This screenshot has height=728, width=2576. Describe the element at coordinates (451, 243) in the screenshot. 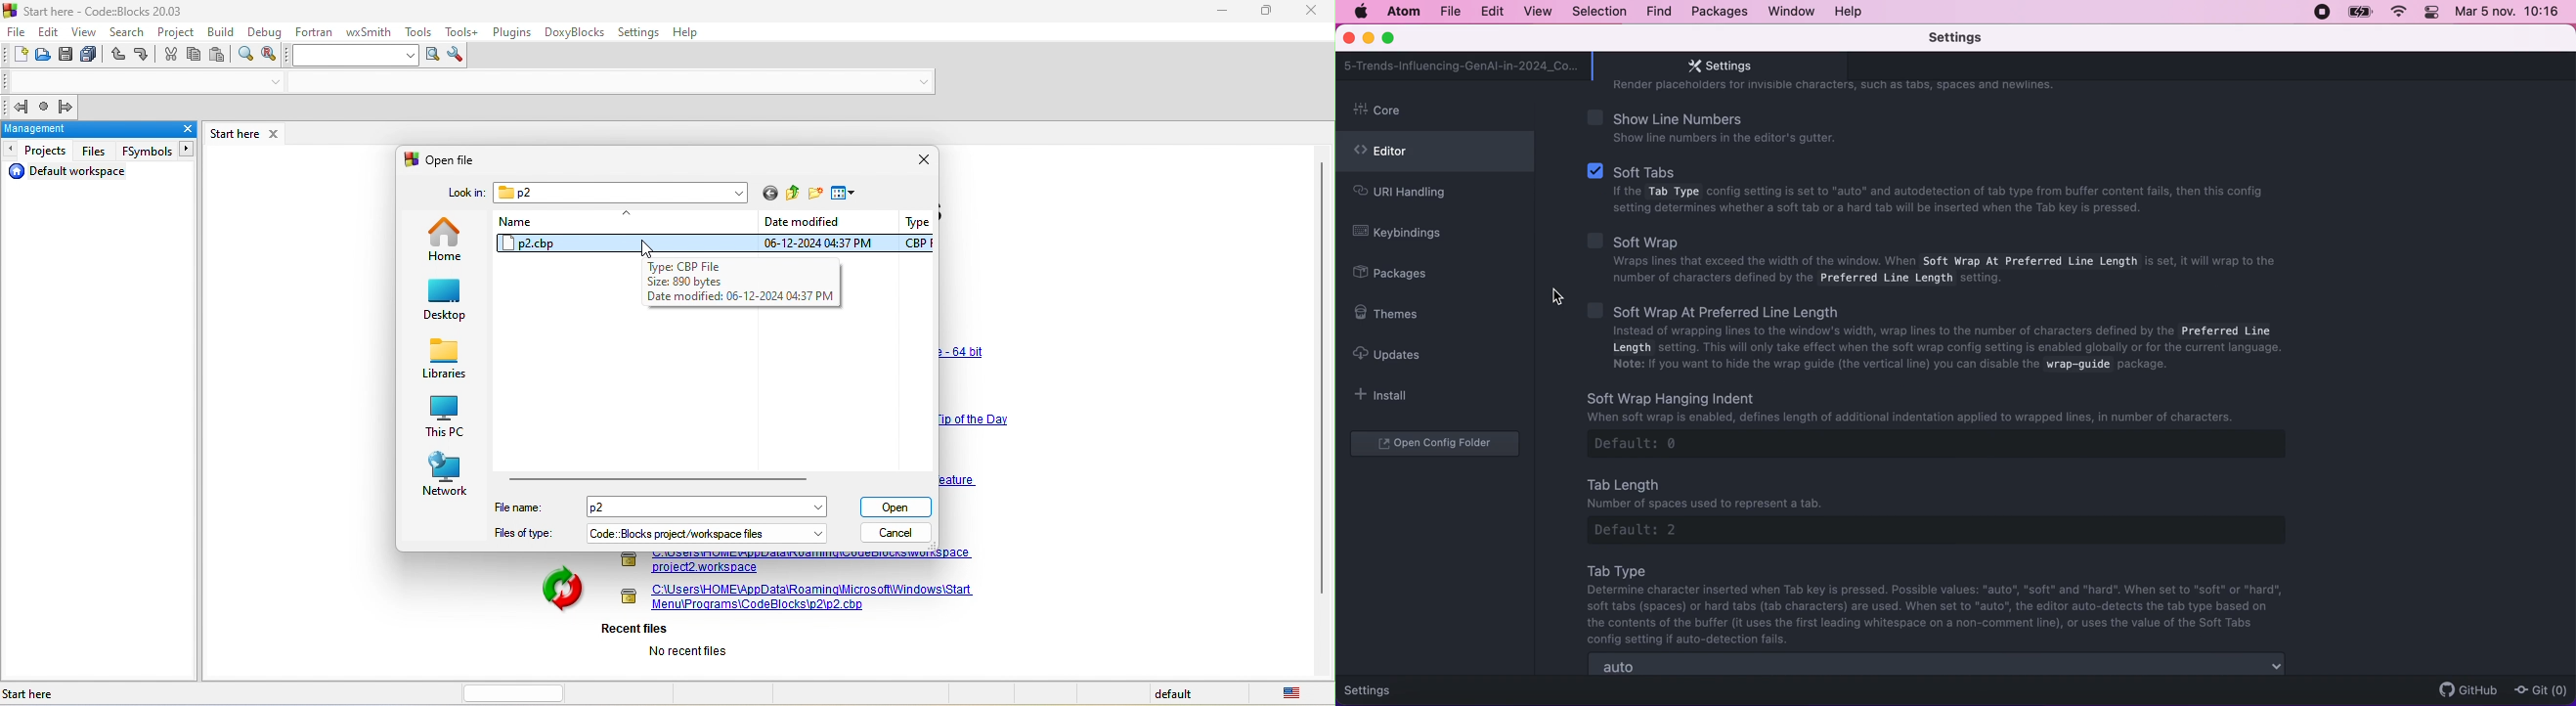

I see `home` at that location.